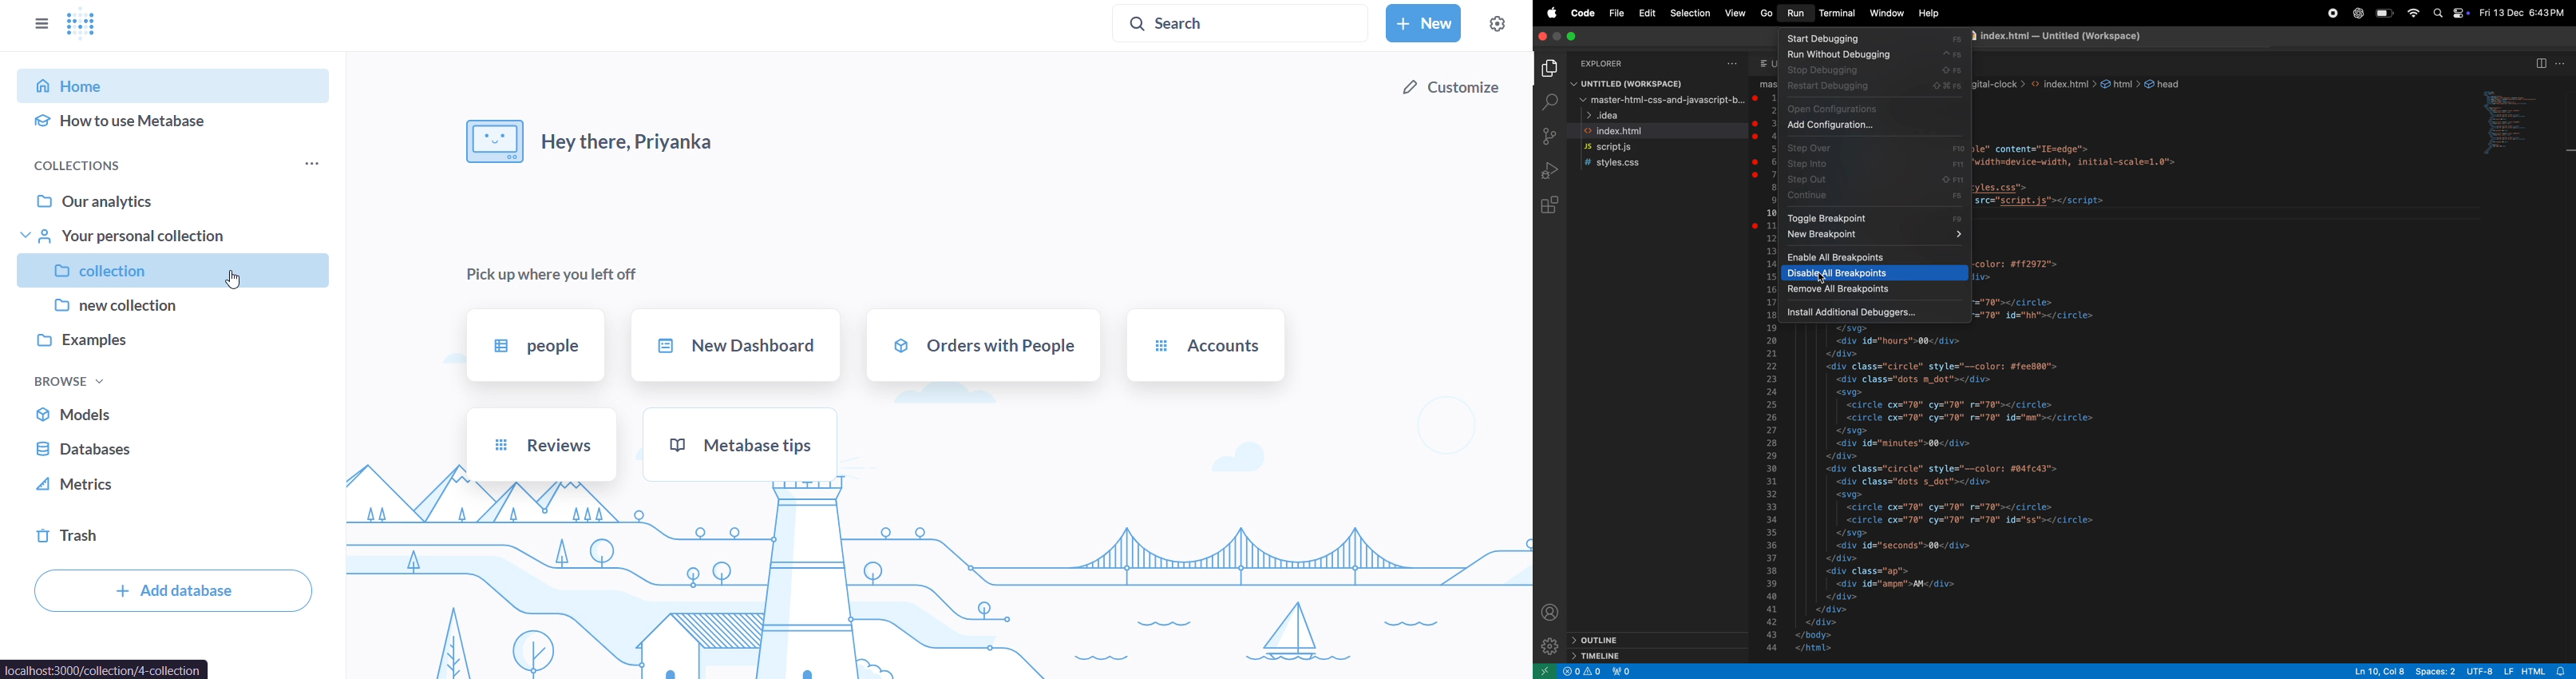 This screenshot has width=2576, height=700. What do you see at coordinates (1873, 255) in the screenshot?
I see `Enable all break points` at bounding box center [1873, 255].